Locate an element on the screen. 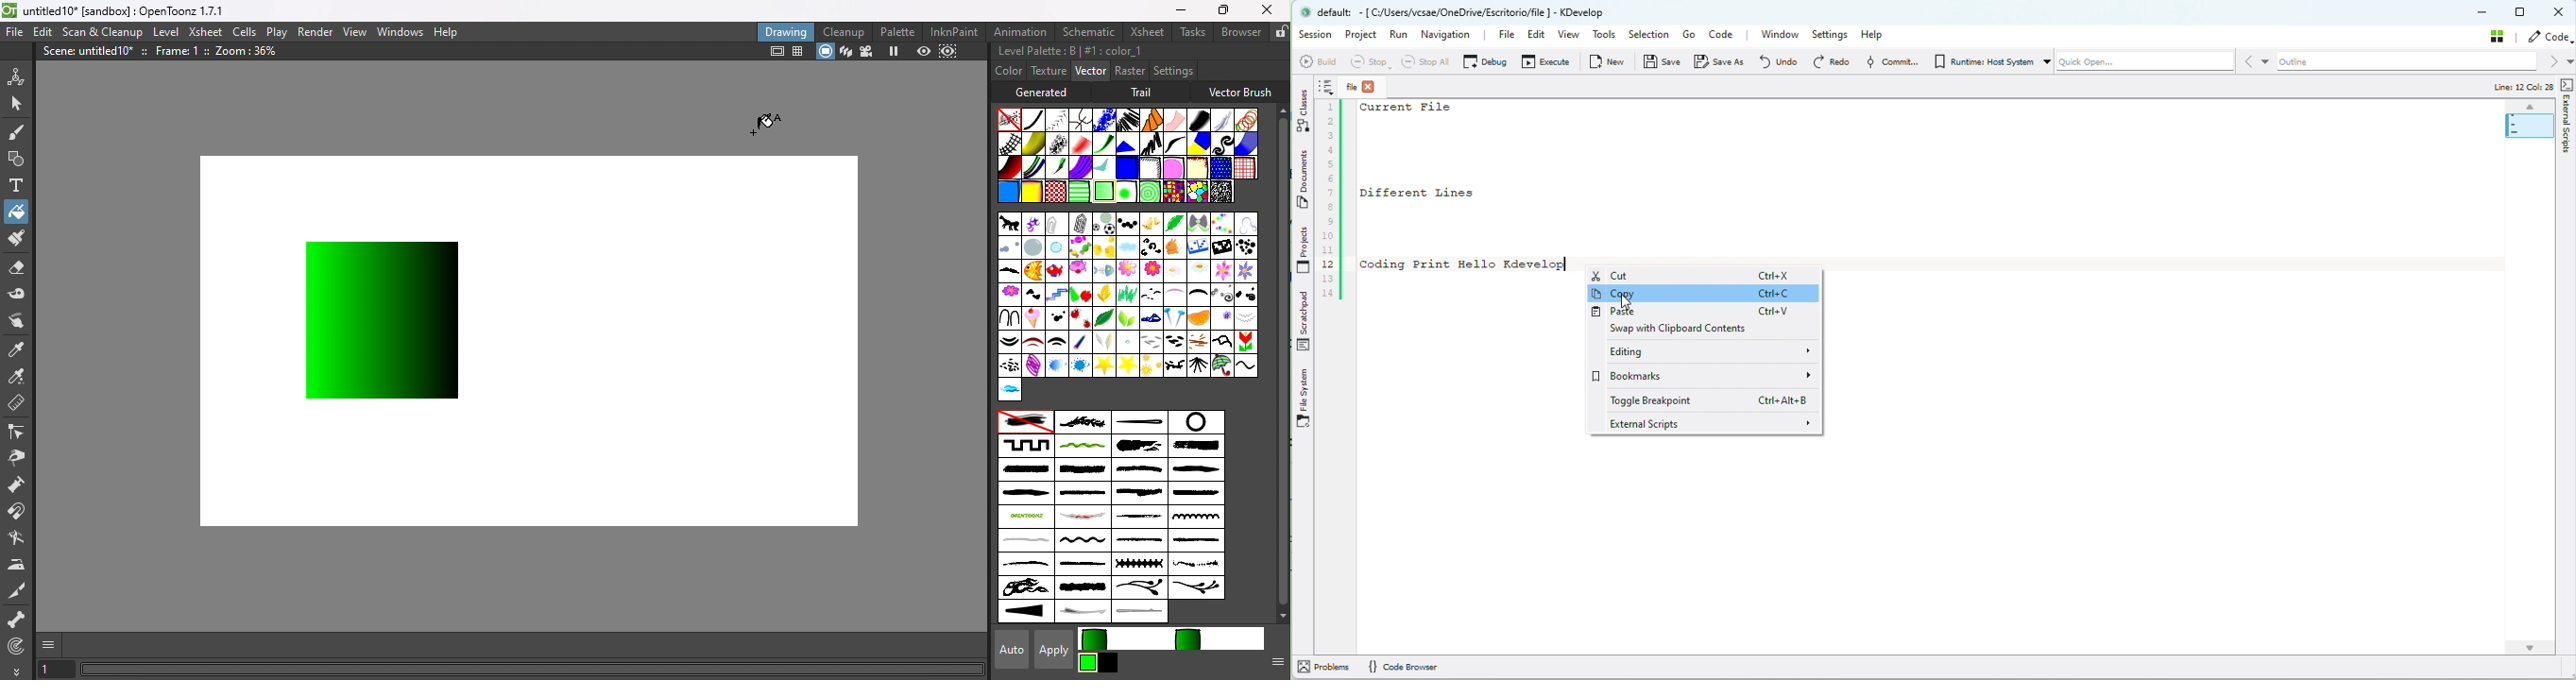 This screenshot has width=2576, height=700. Schematic is located at coordinates (1087, 32).